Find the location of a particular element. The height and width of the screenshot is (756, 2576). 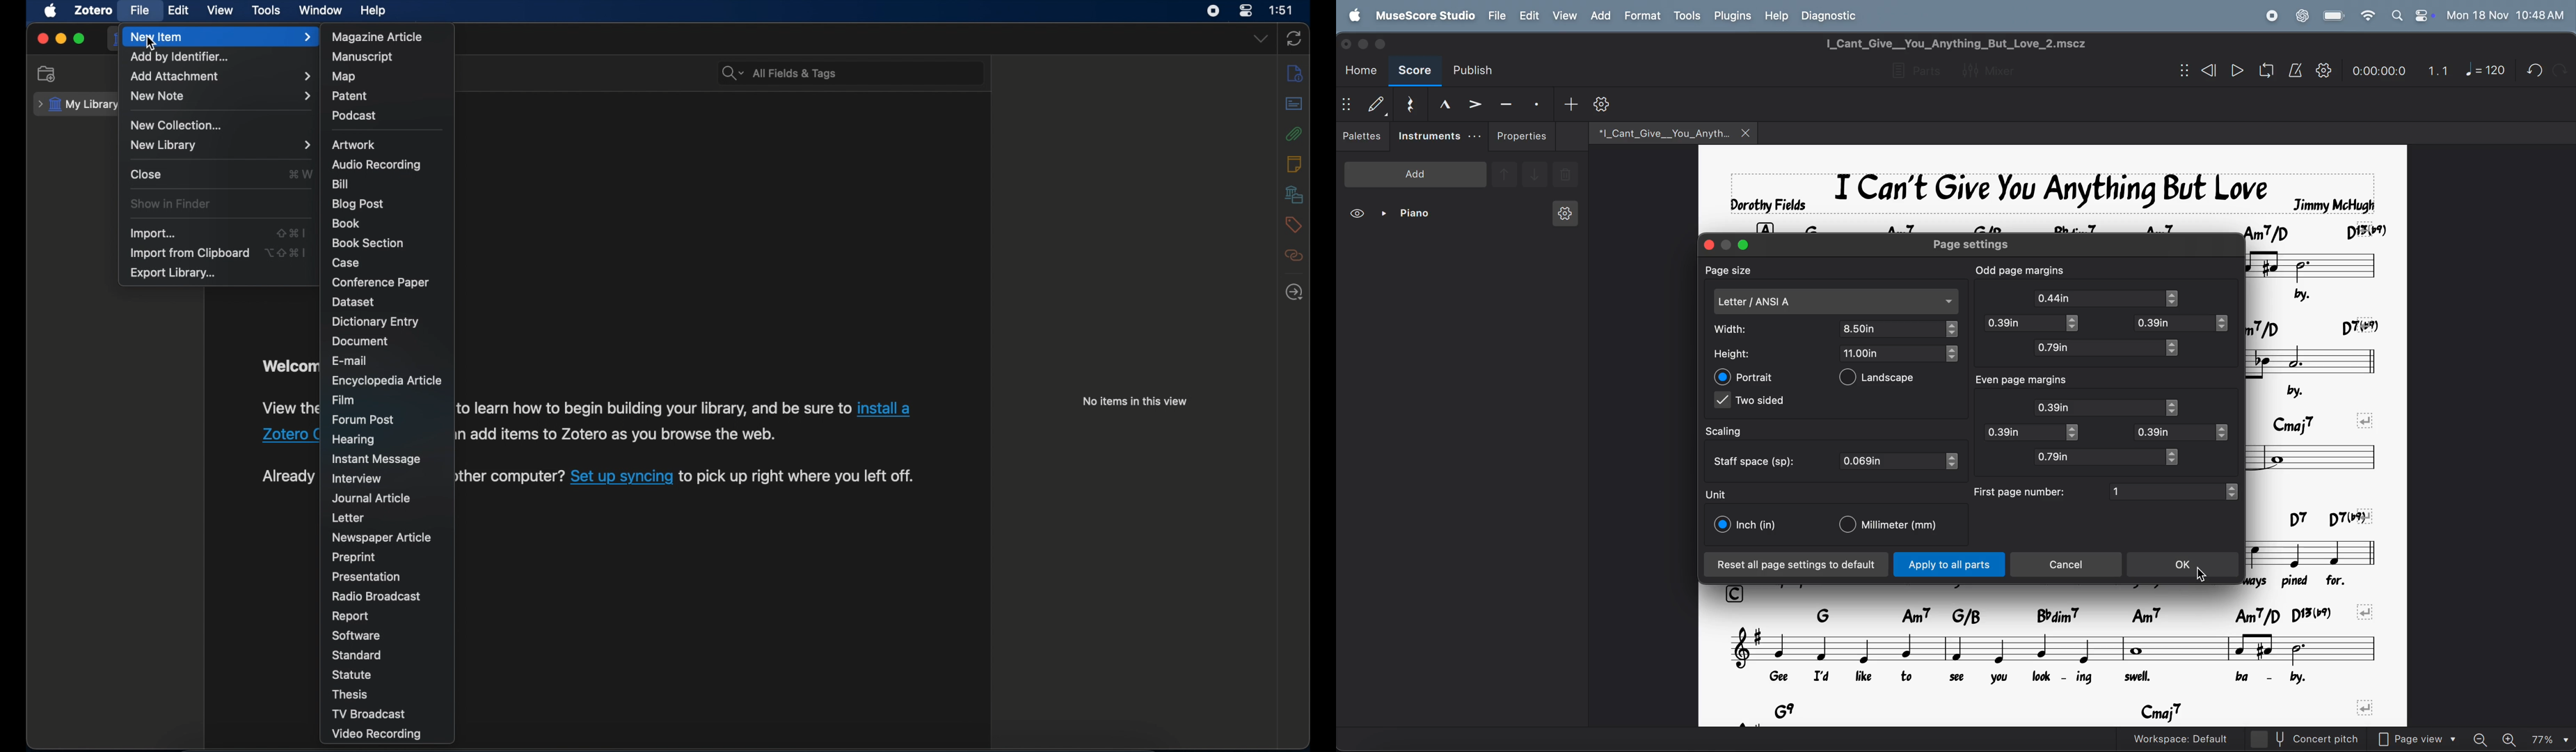

publish is located at coordinates (1477, 70).